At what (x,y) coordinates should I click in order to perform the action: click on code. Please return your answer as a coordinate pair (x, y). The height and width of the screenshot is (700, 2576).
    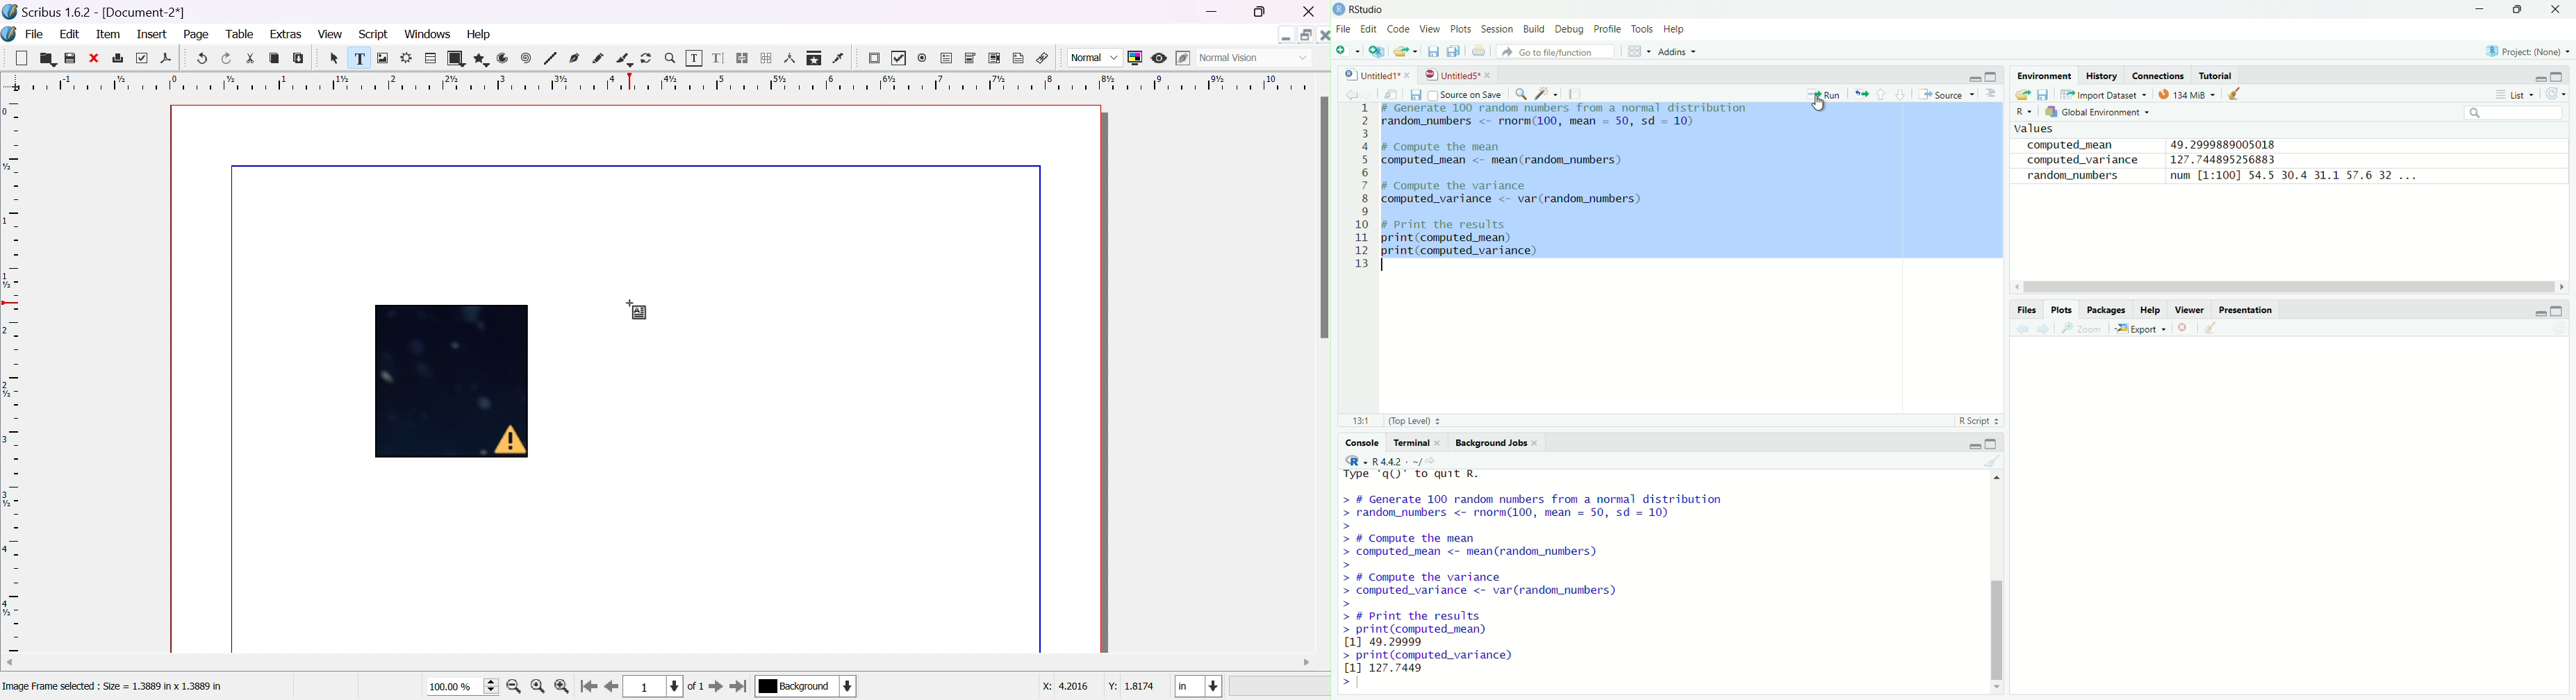
    Looking at the image, I should click on (1399, 29).